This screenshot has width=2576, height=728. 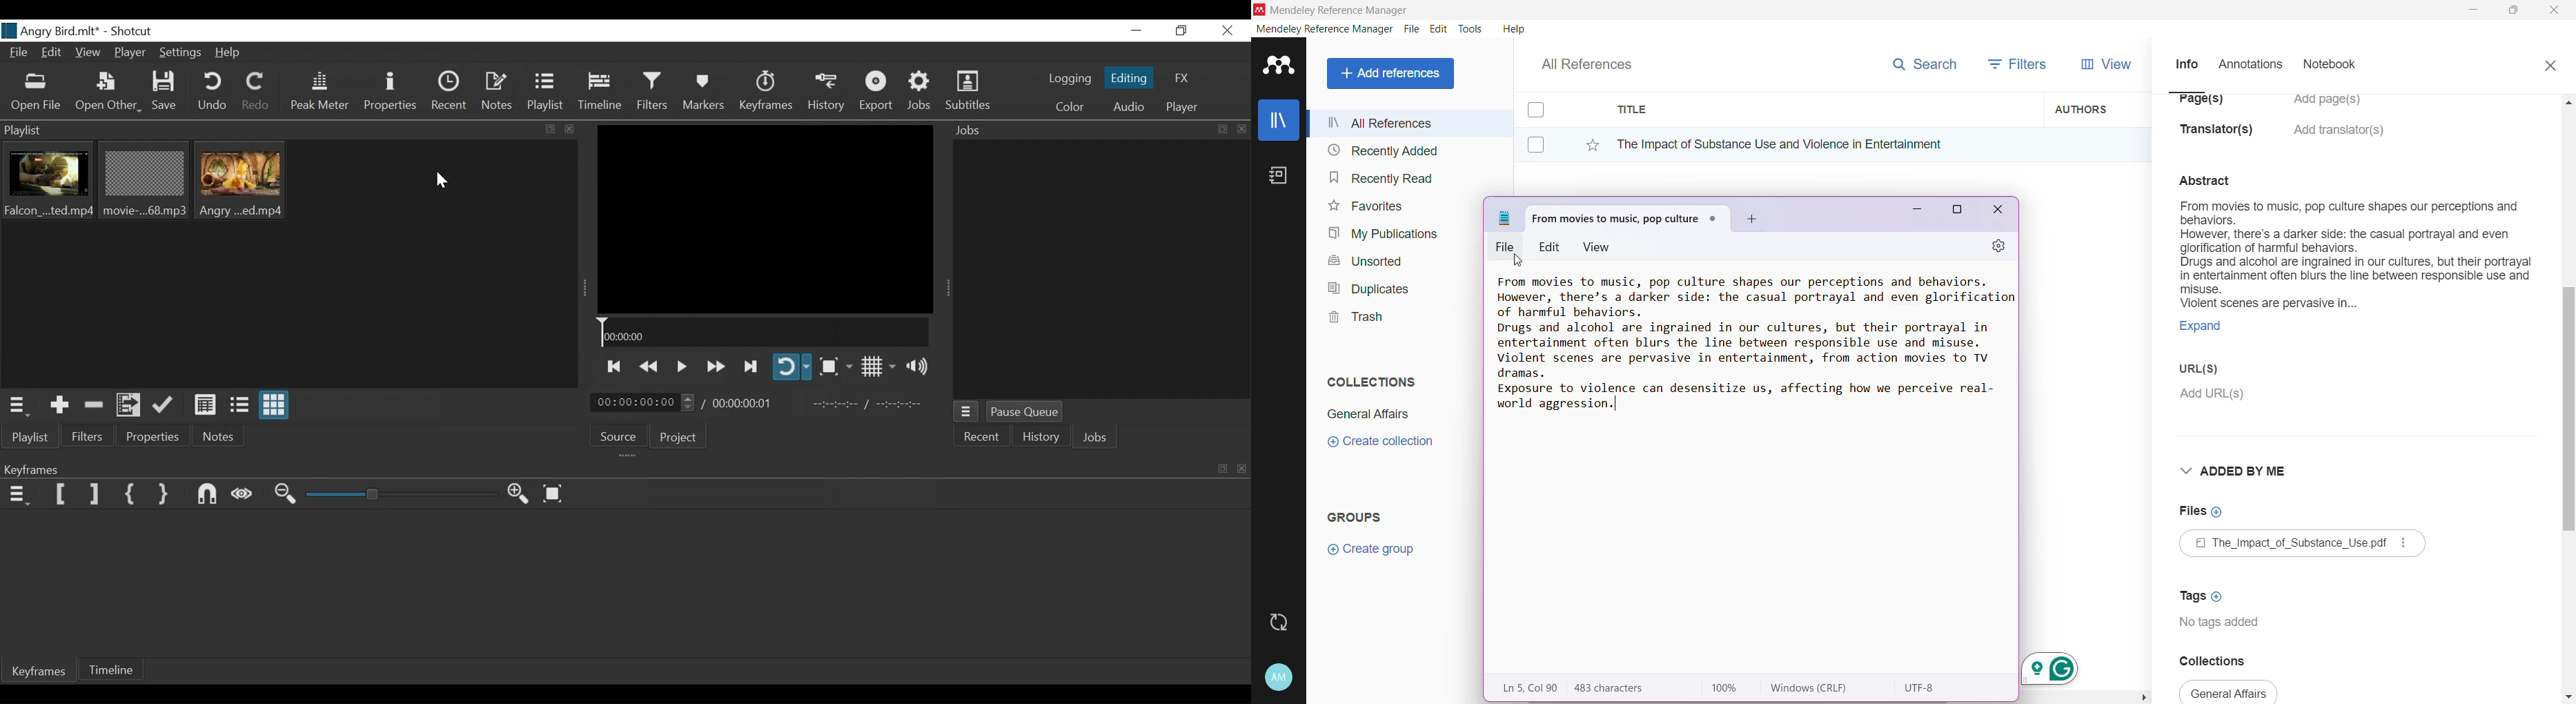 I want to click on Snap, so click(x=209, y=495).